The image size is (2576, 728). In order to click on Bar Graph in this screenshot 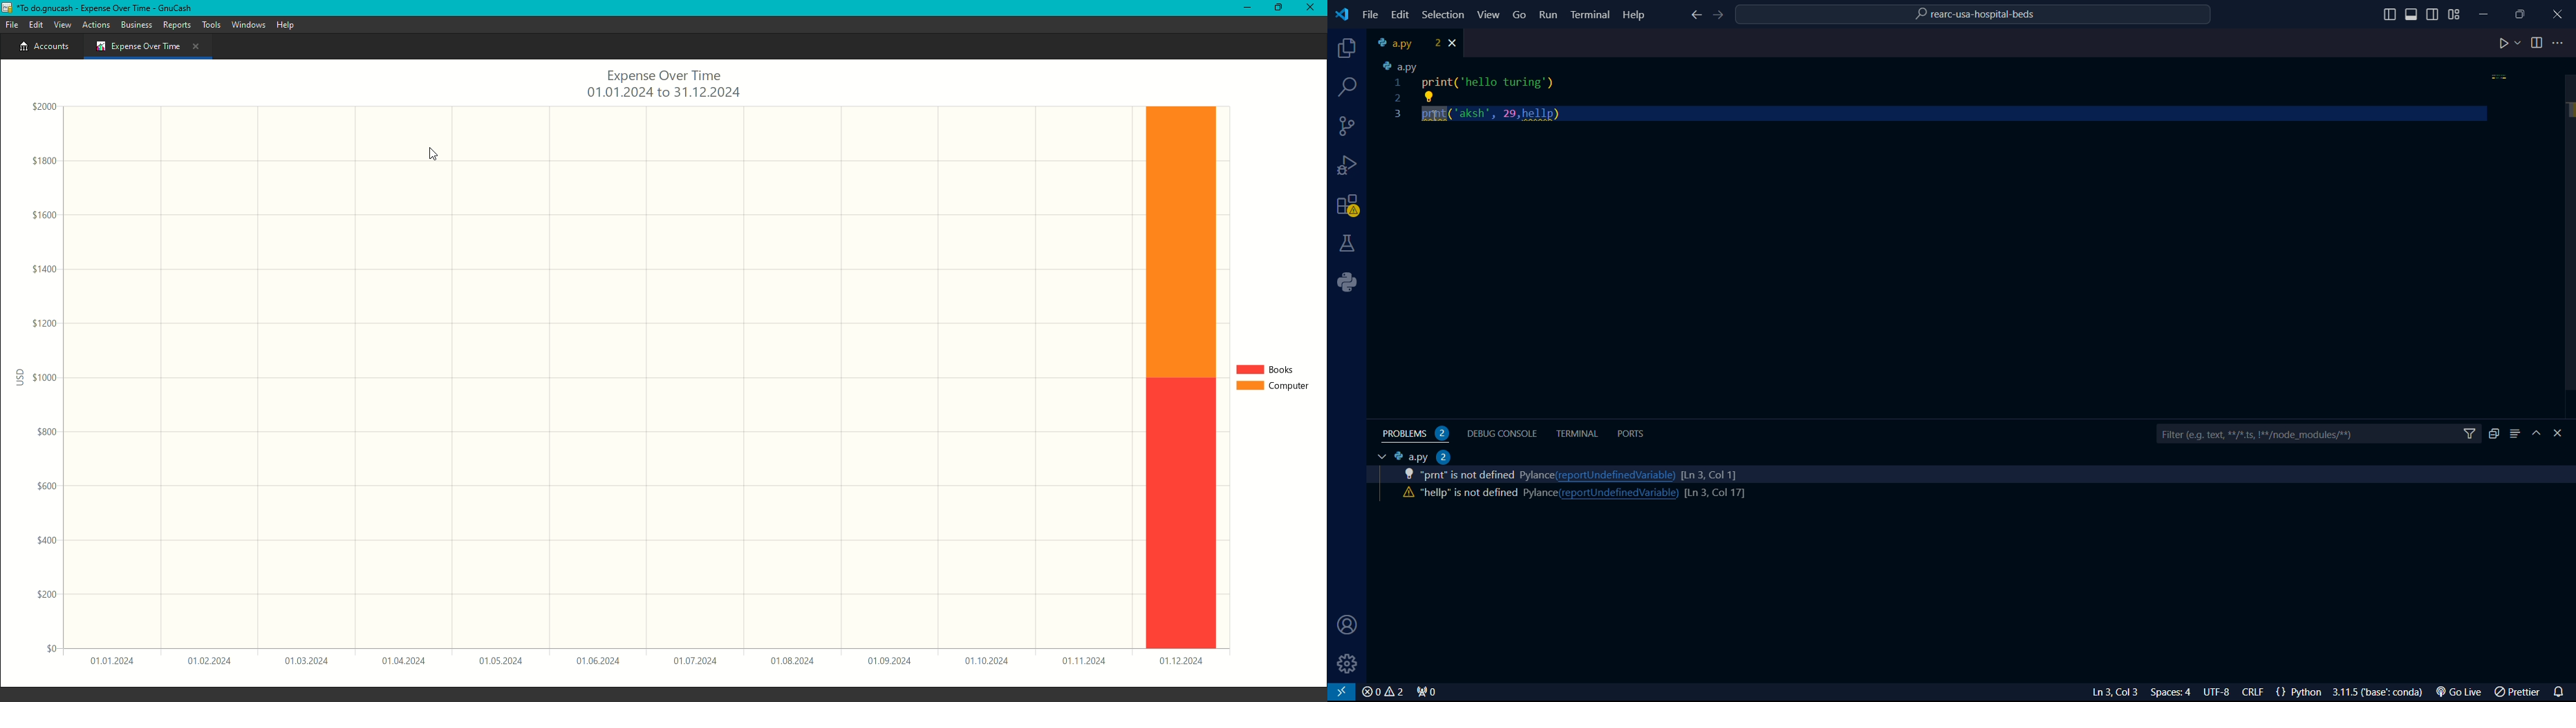, I will do `click(1178, 378)`.